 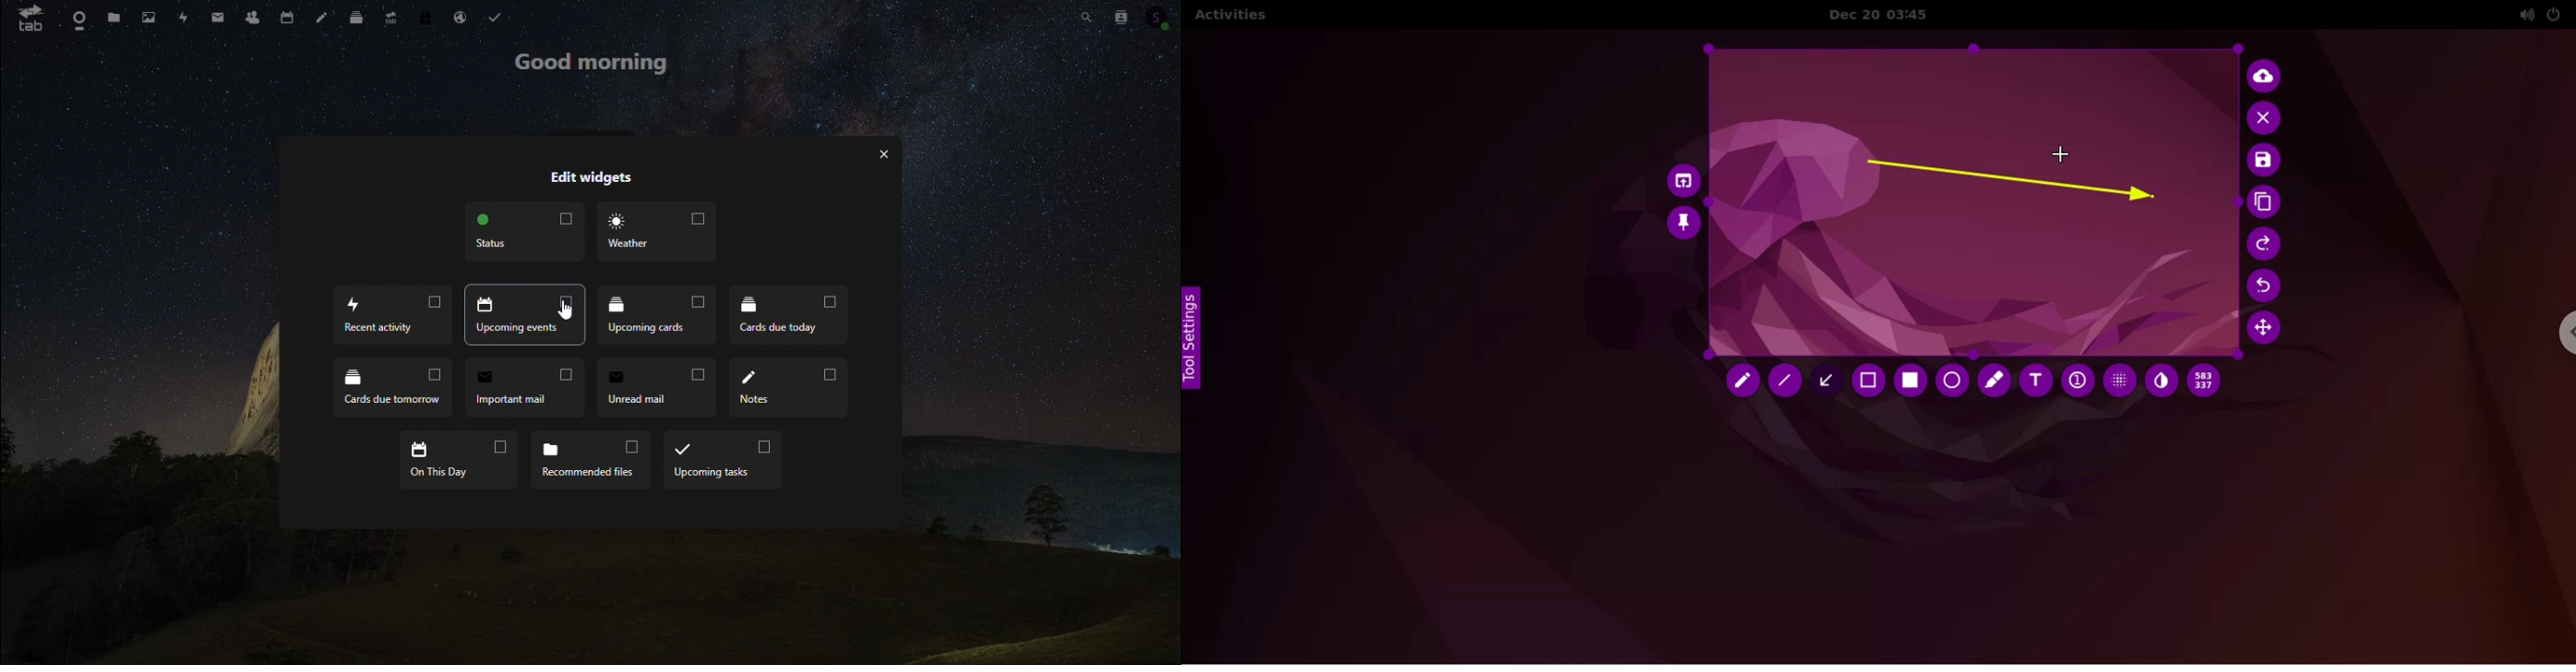 I want to click on Status, so click(x=523, y=232).